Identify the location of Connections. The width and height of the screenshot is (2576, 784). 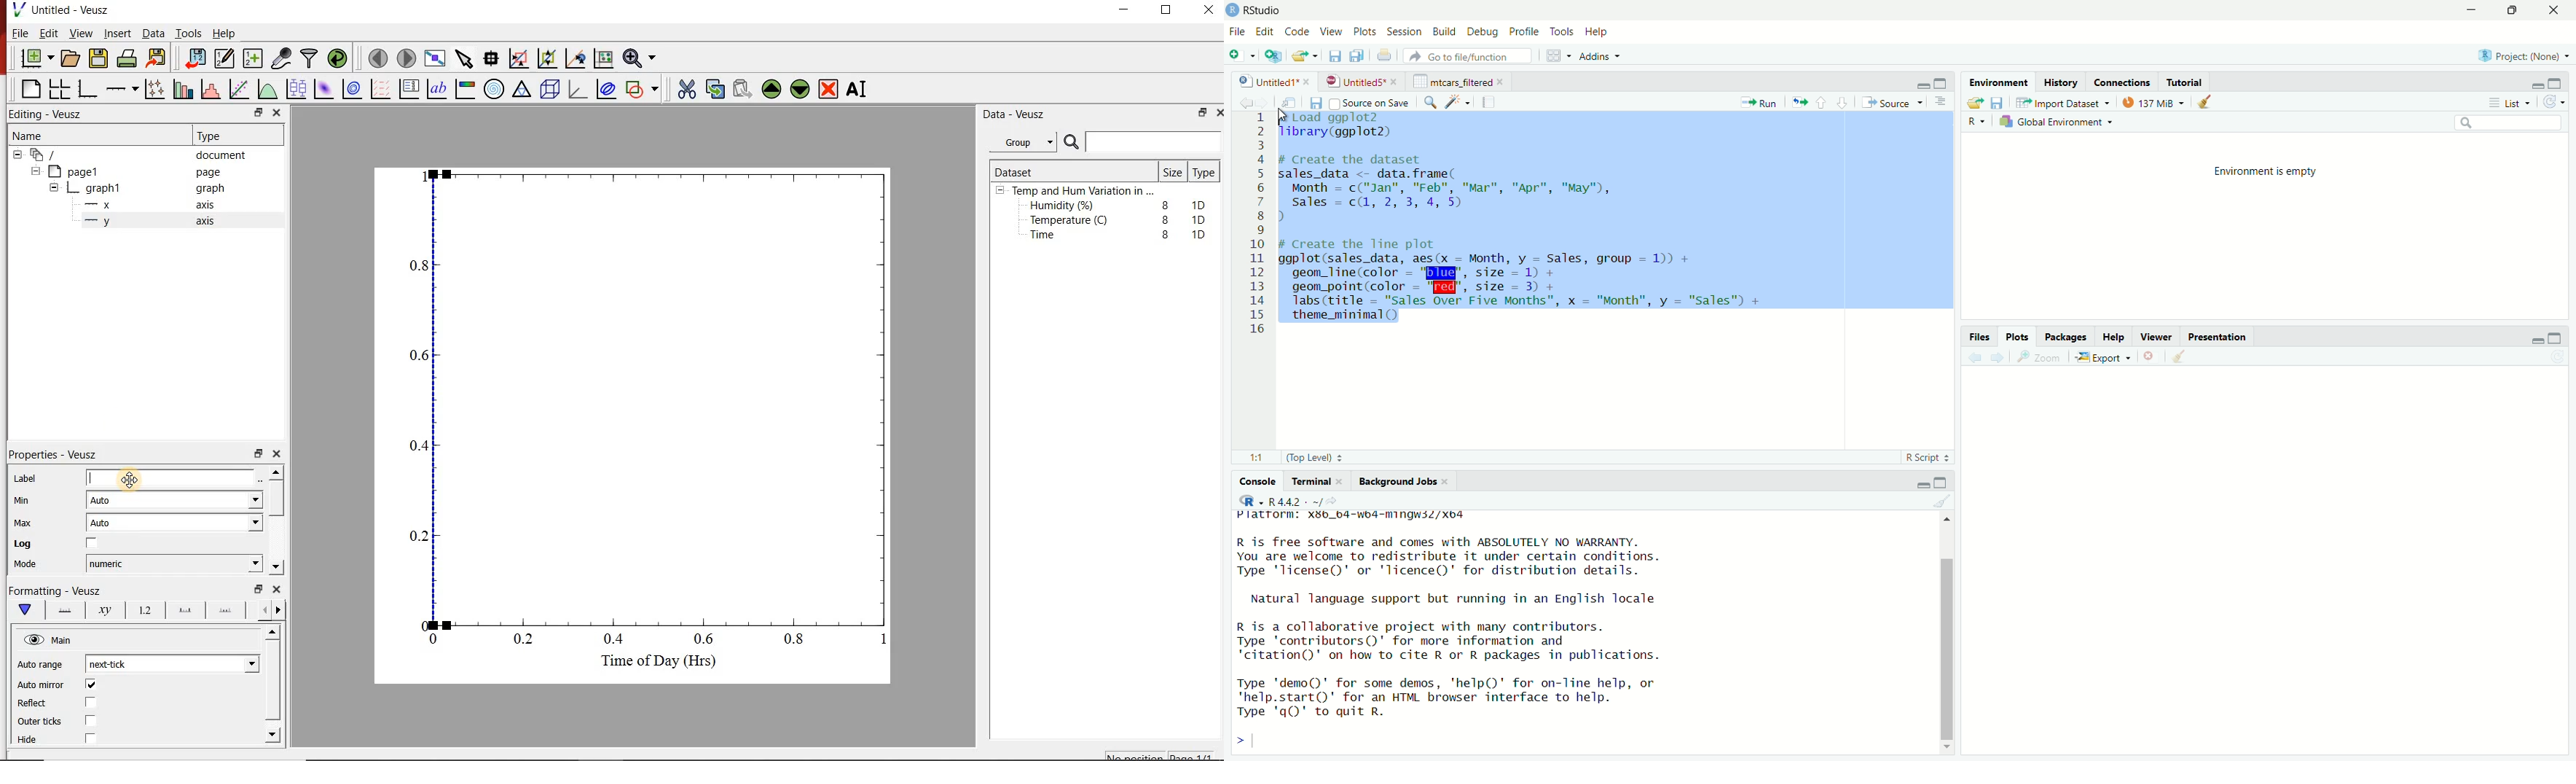
(2122, 82).